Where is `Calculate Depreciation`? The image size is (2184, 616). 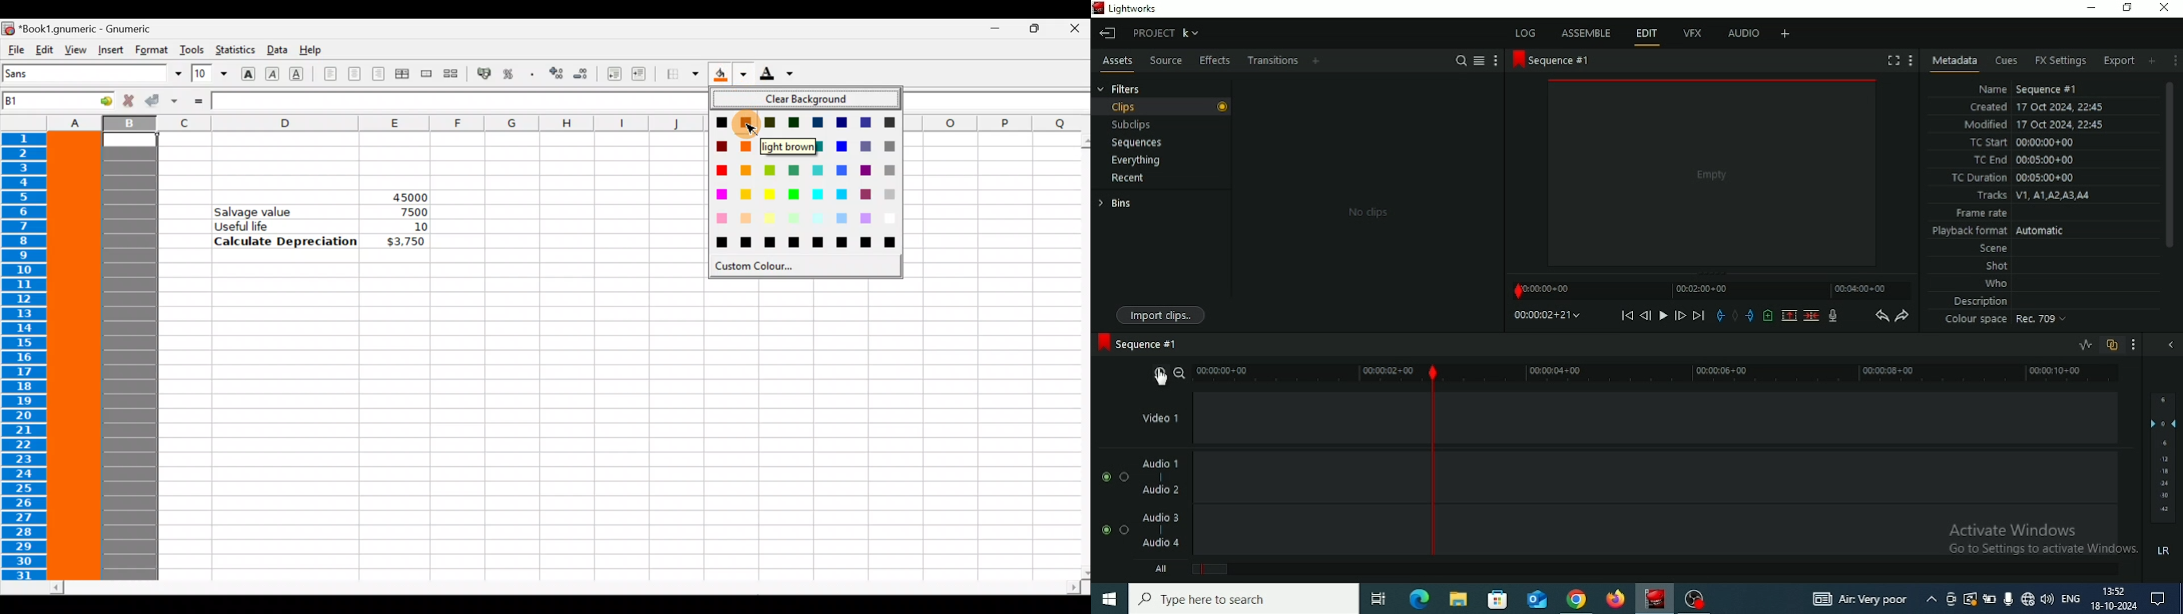 Calculate Depreciation is located at coordinates (286, 240).